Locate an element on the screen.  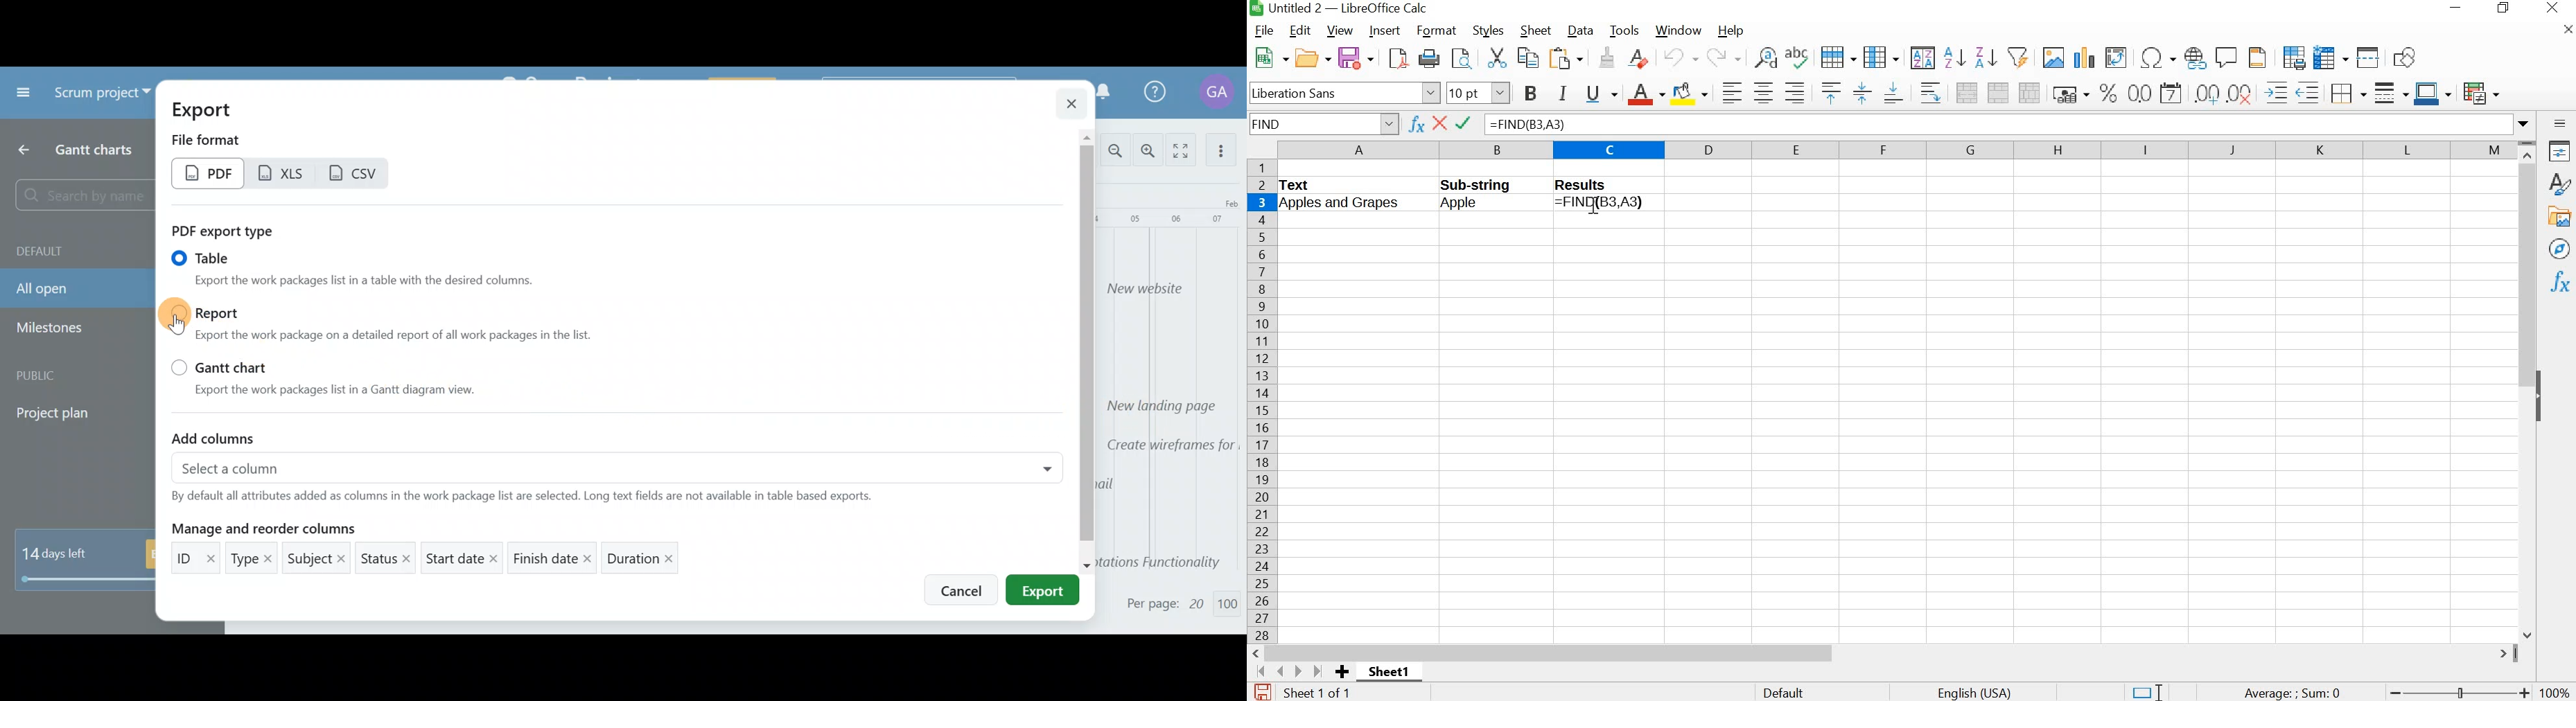
window is located at coordinates (1681, 30).